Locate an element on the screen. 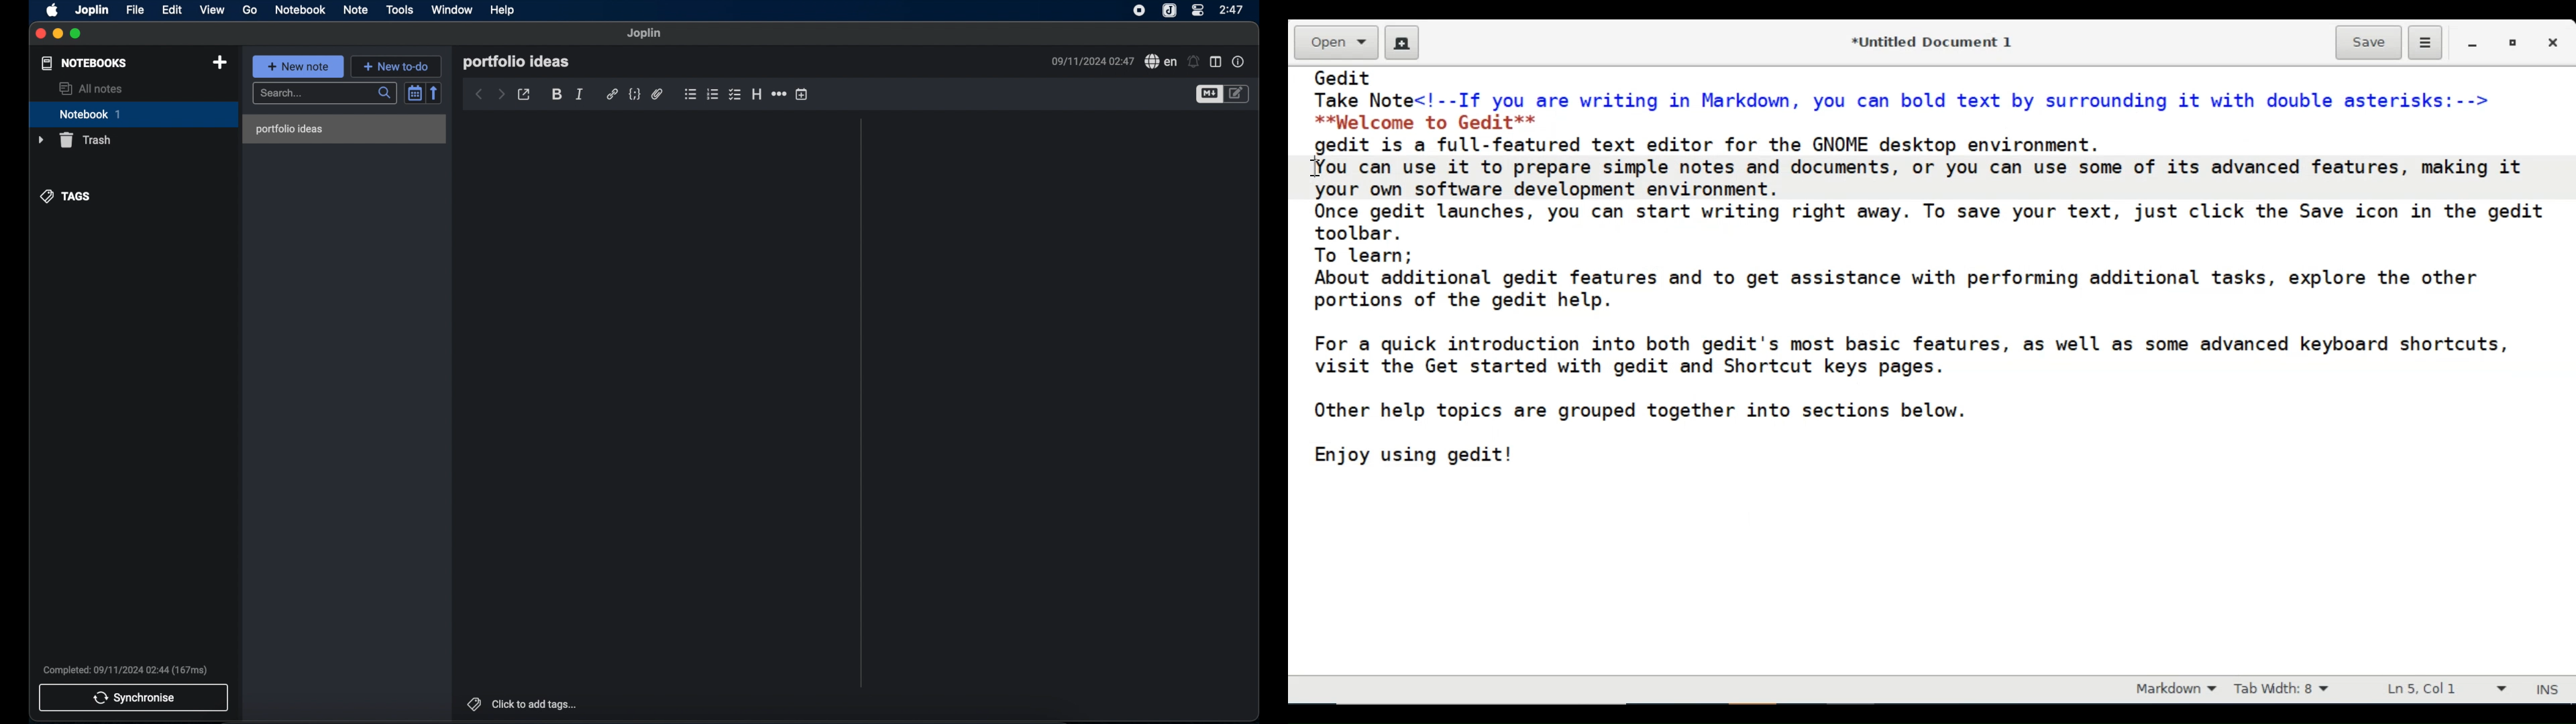  Untitled  document is located at coordinates (1929, 41).